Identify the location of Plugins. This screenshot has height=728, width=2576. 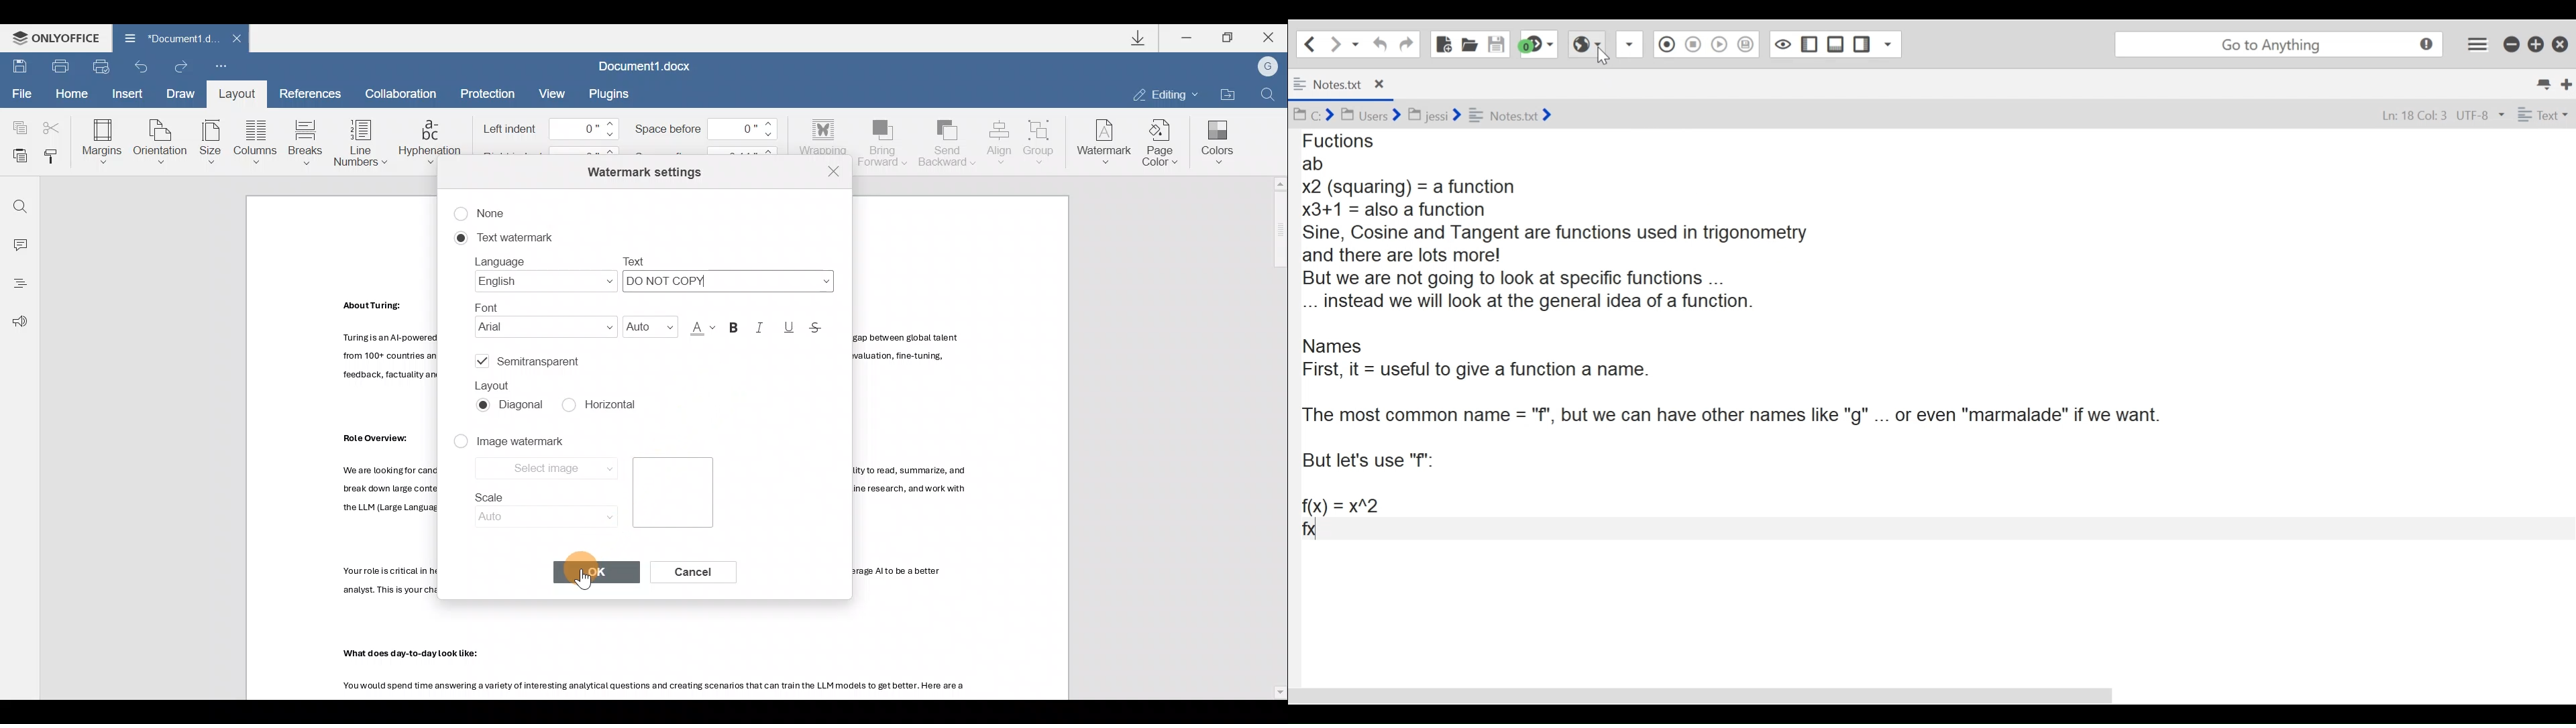
(612, 94).